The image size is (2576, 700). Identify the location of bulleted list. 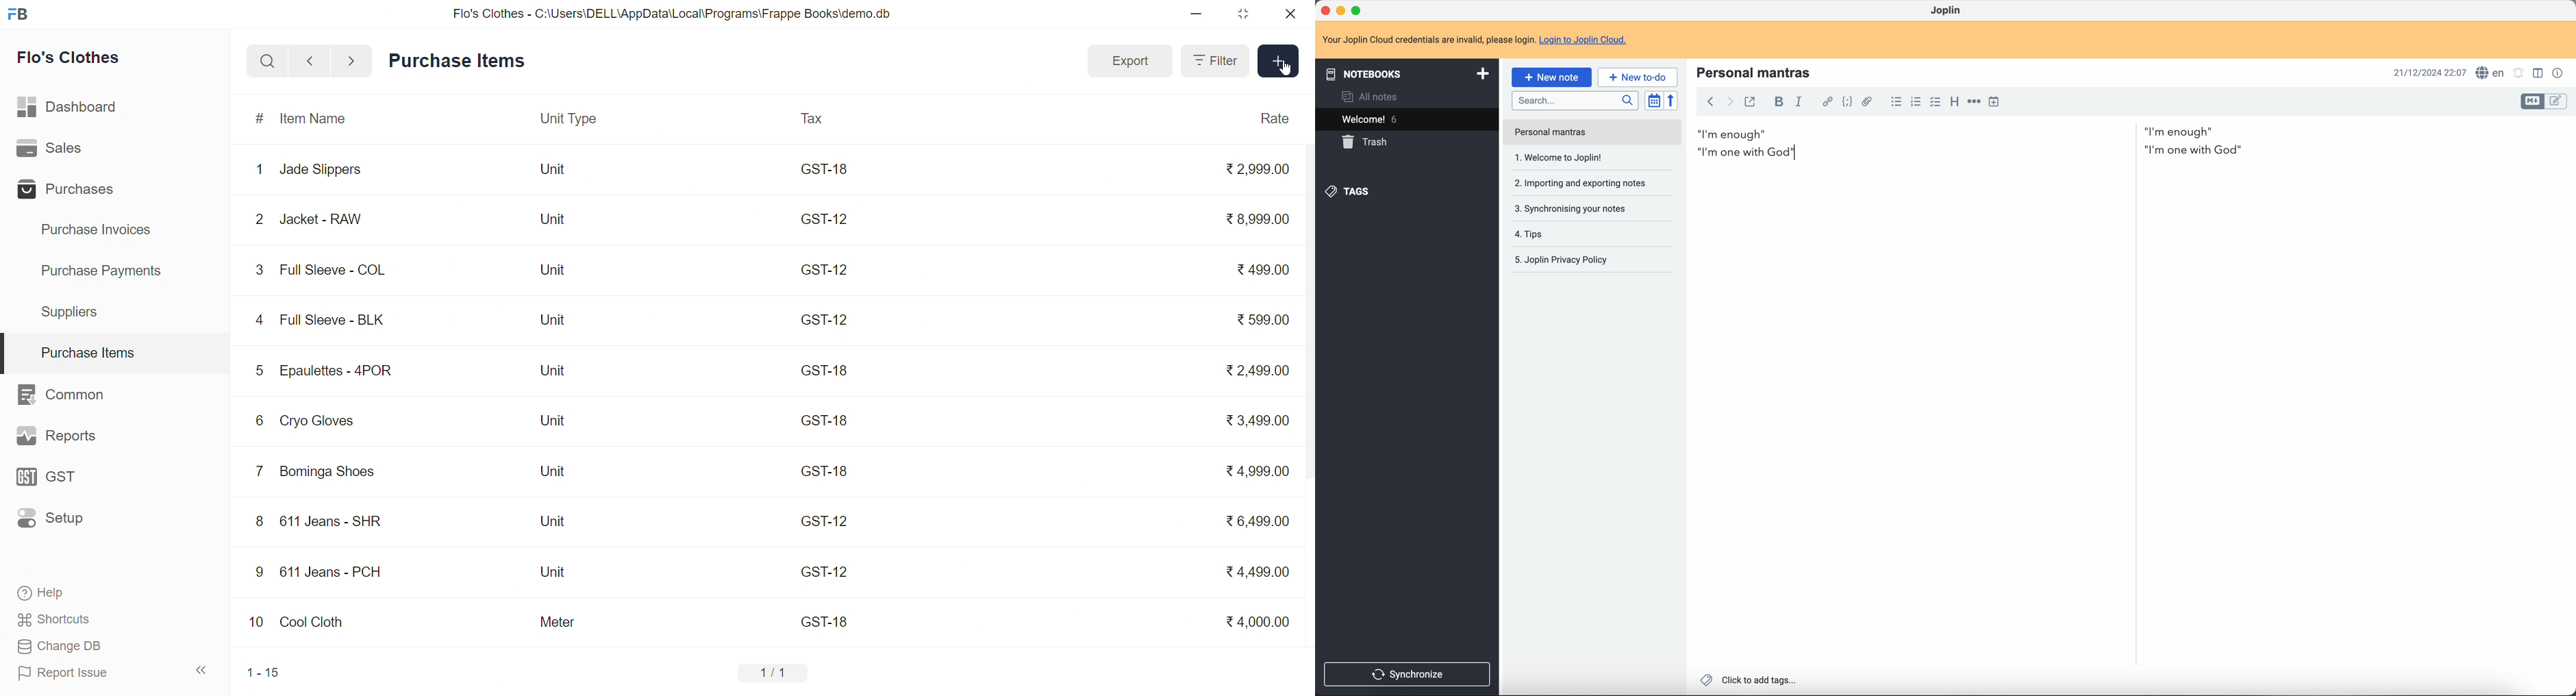
(1896, 102).